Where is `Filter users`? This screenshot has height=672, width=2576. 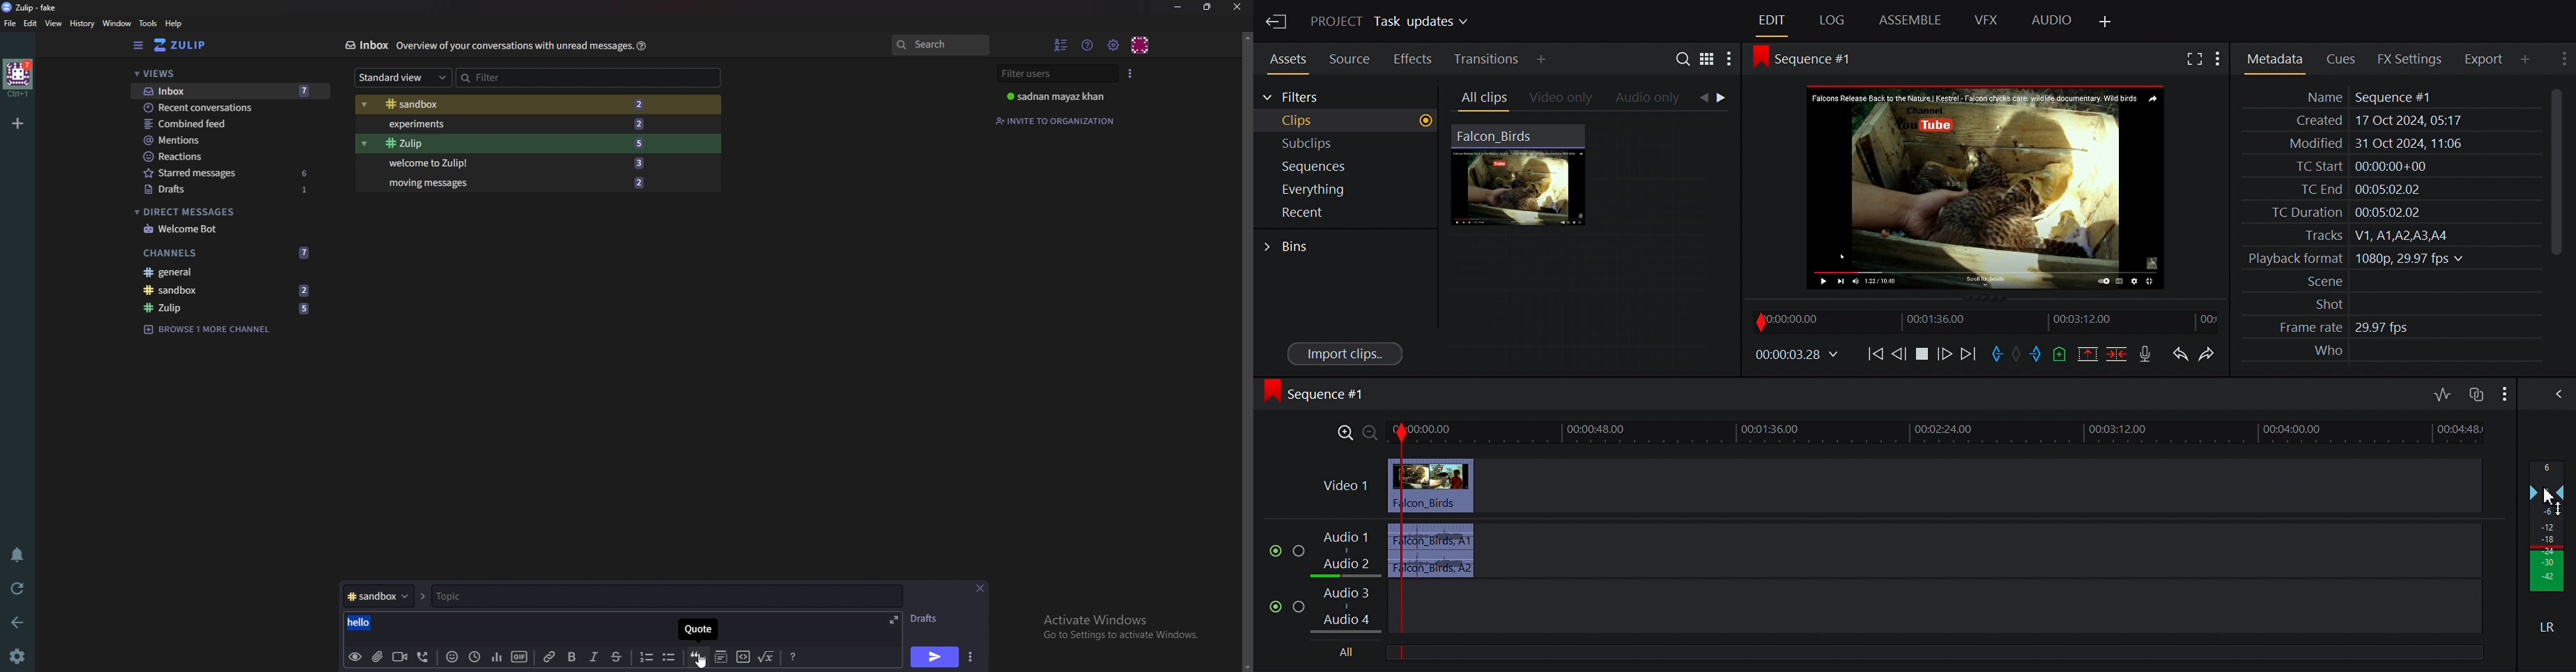
Filter users is located at coordinates (1054, 73).